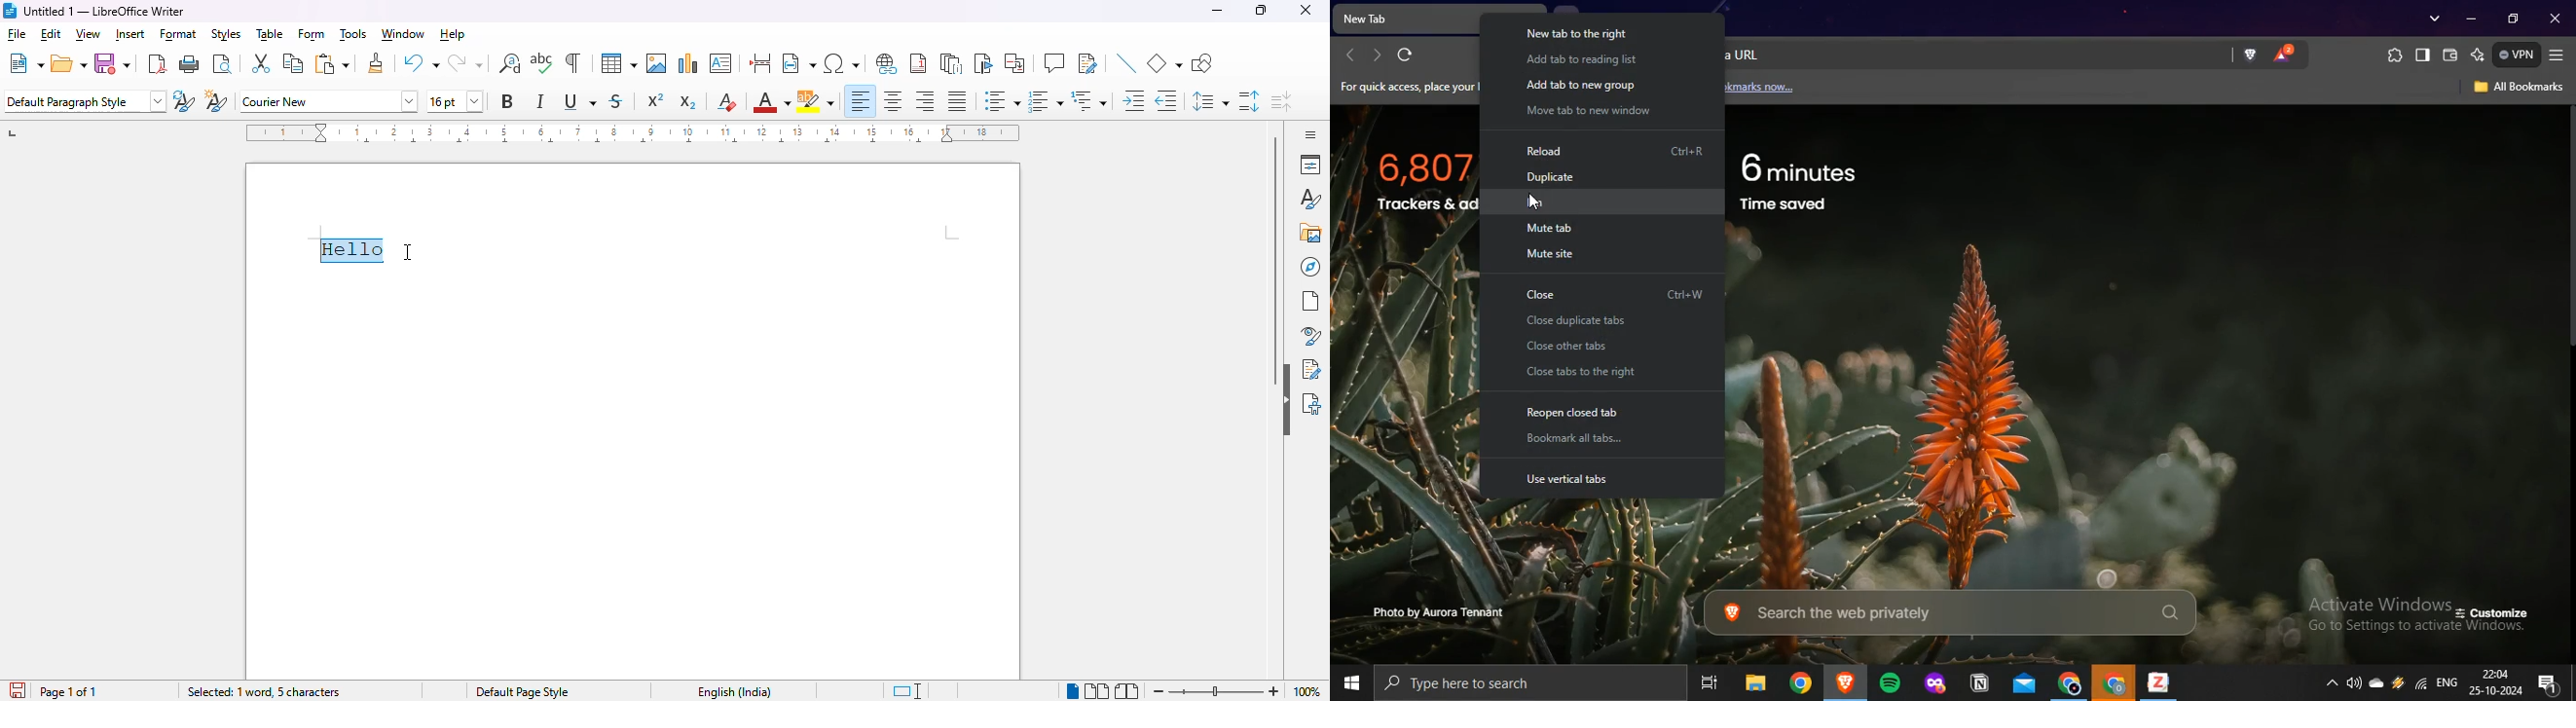 Image resolution: width=2576 pixels, height=728 pixels. What do you see at coordinates (353, 250) in the screenshot?
I see `hello` at bounding box center [353, 250].